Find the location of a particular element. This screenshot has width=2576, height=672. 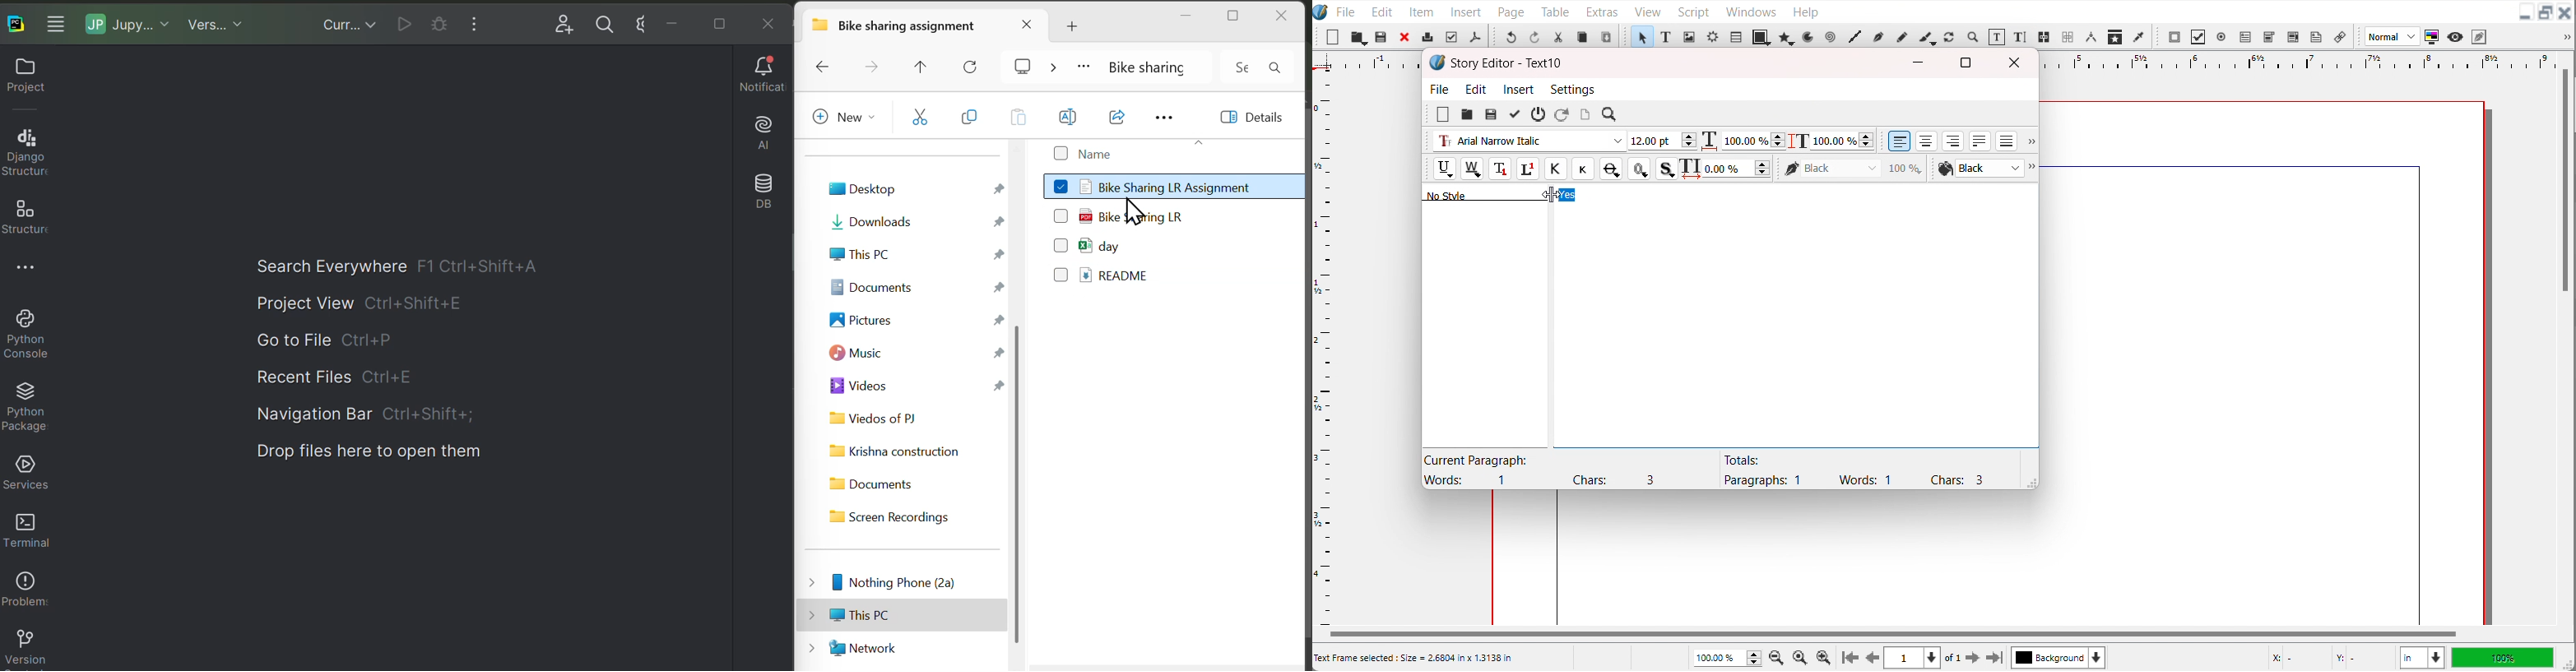

PDF Check Button is located at coordinates (2198, 37).